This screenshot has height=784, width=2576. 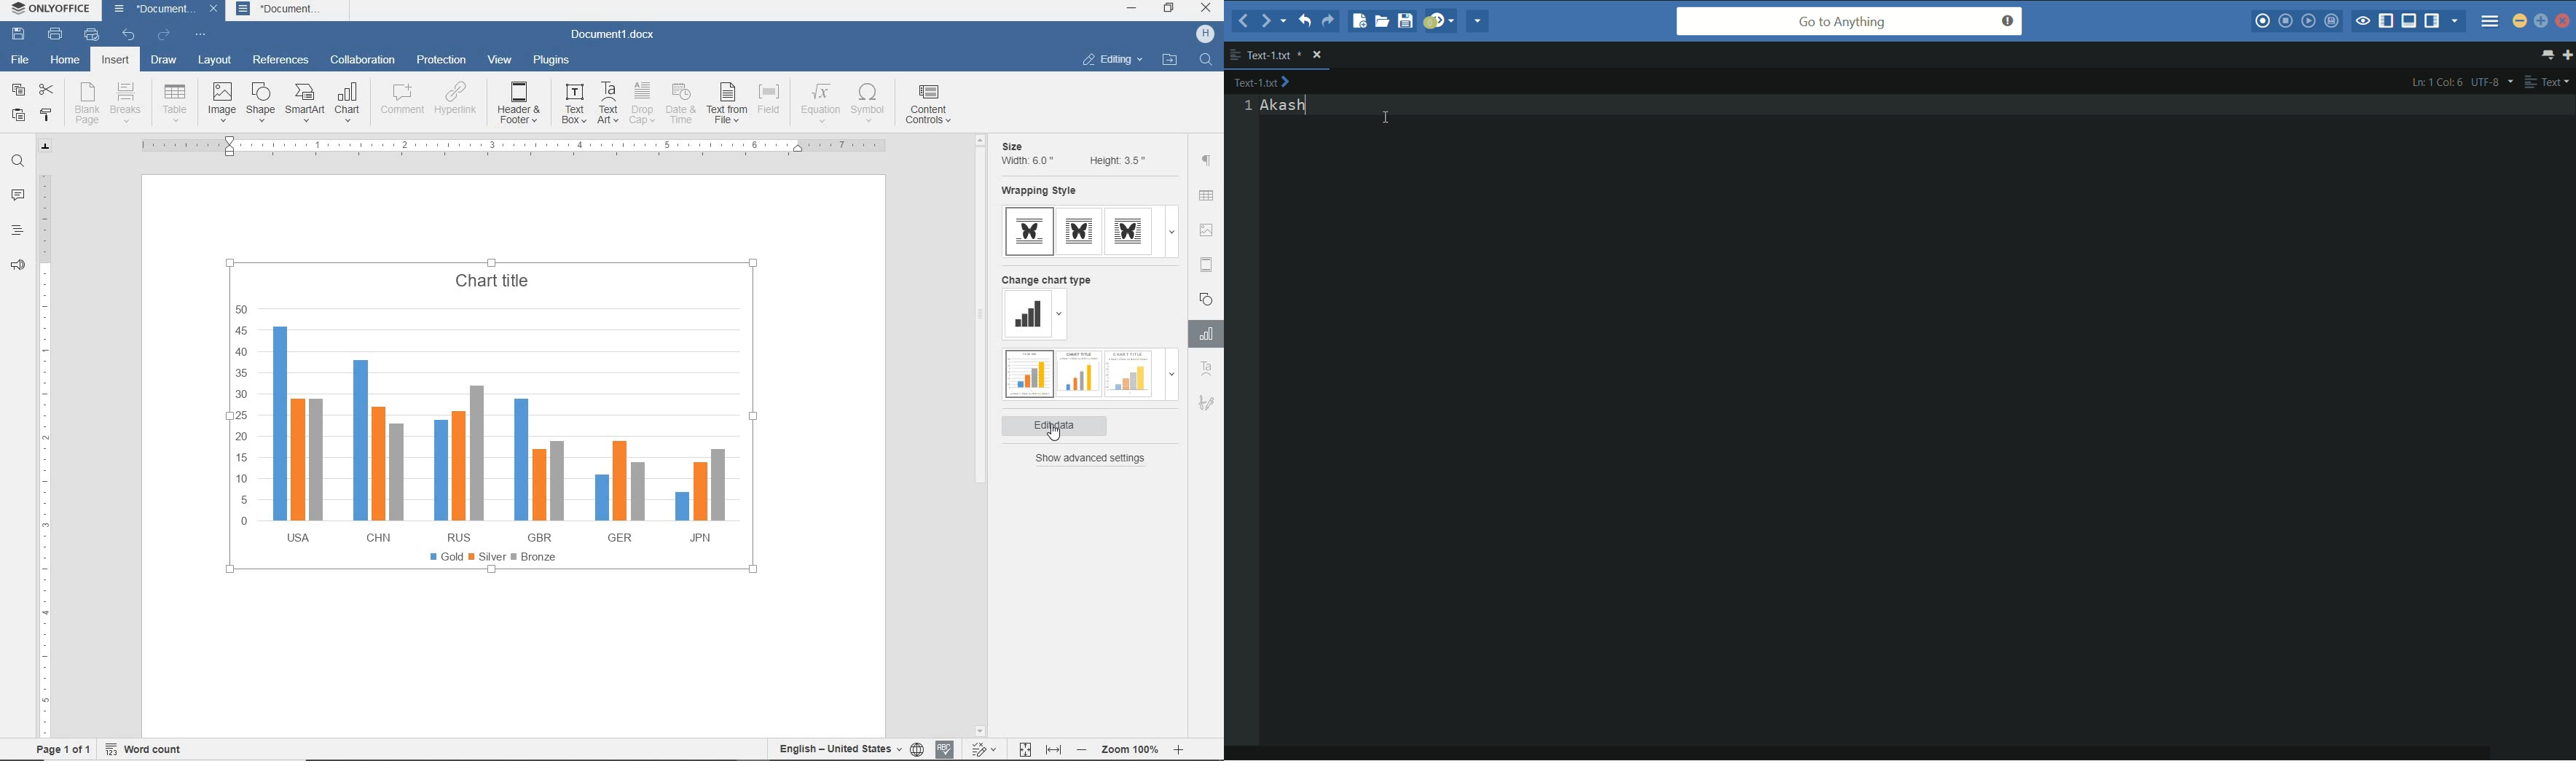 I want to click on redo, so click(x=163, y=36).